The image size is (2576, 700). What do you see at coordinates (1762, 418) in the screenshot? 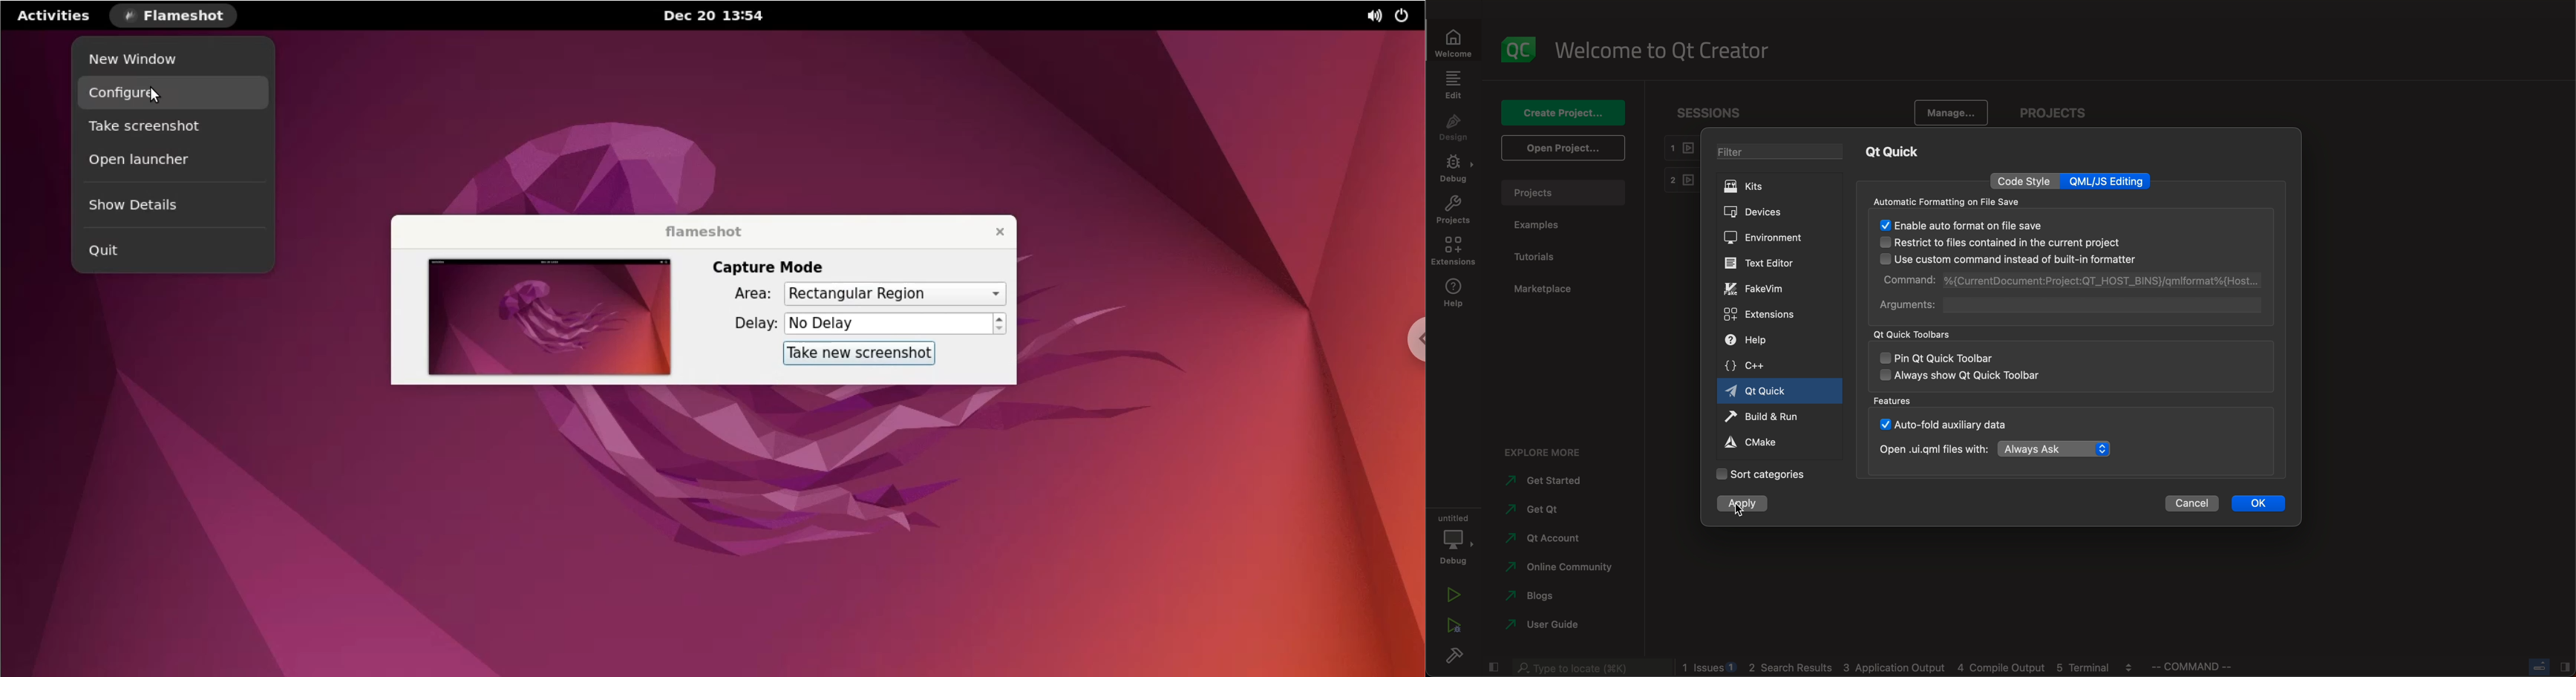
I see `run` at bounding box center [1762, 418].